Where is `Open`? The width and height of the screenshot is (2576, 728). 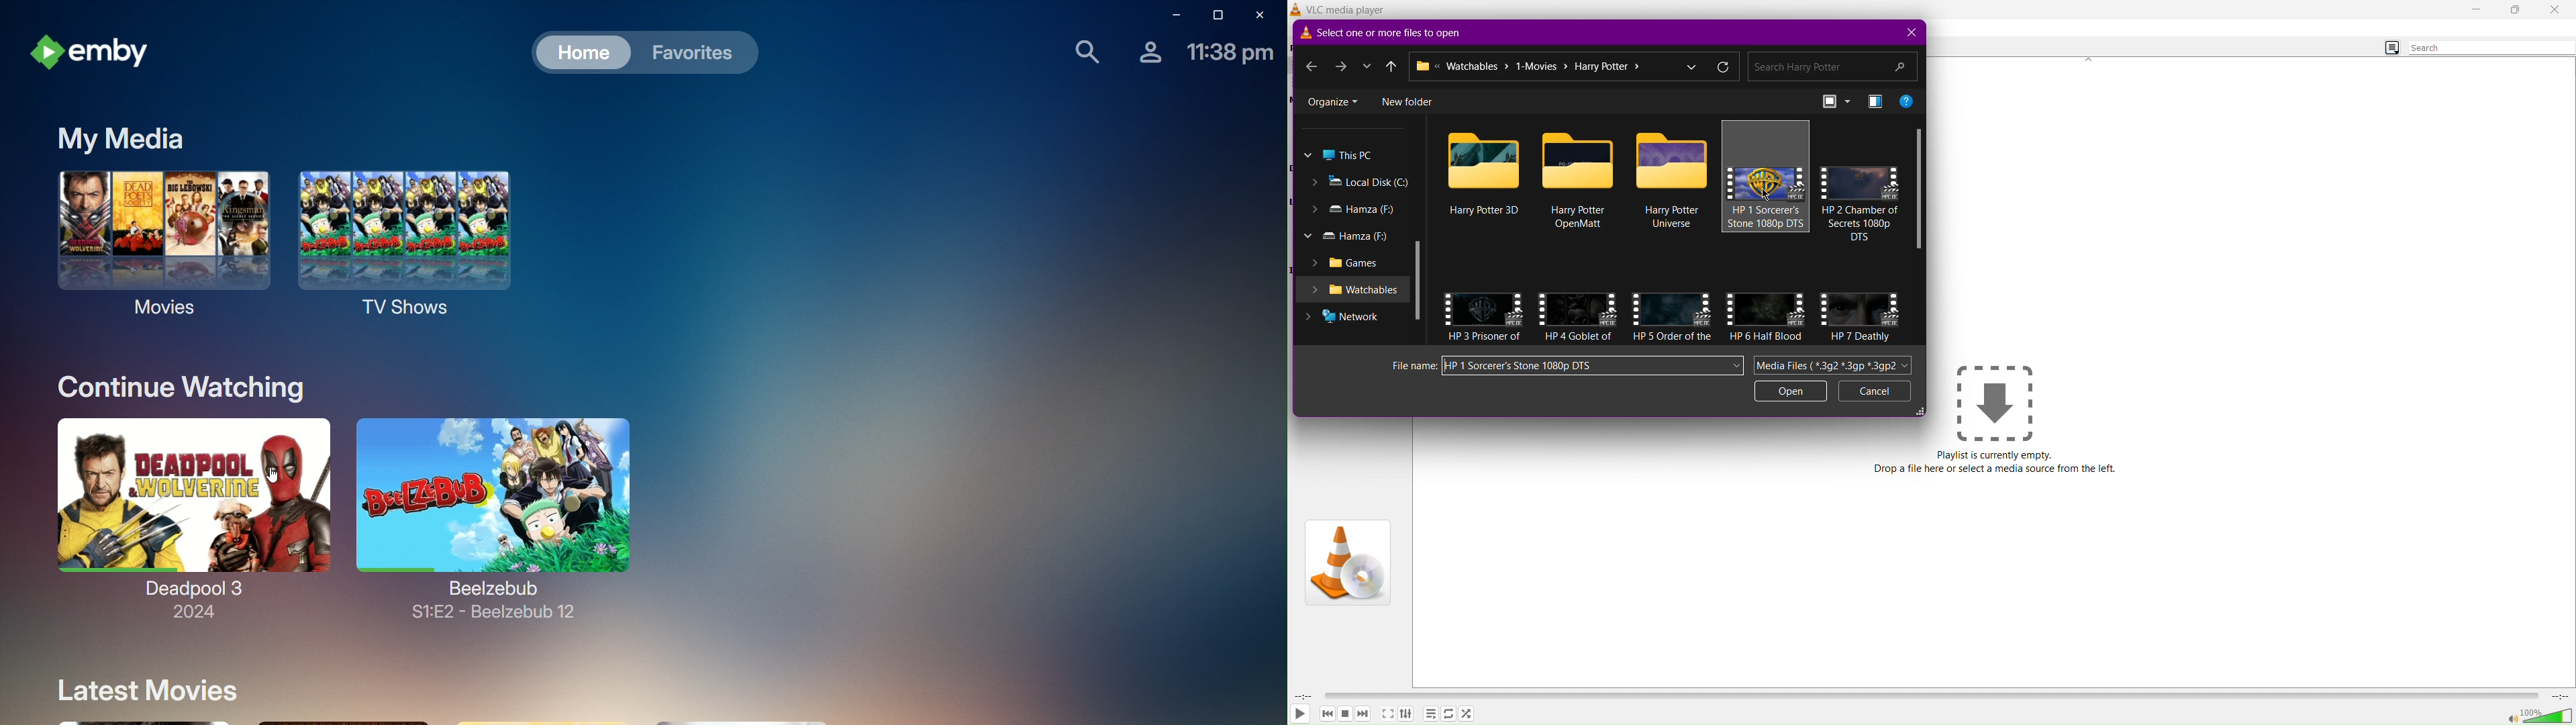
Open is located at coordinates (1792, 392).